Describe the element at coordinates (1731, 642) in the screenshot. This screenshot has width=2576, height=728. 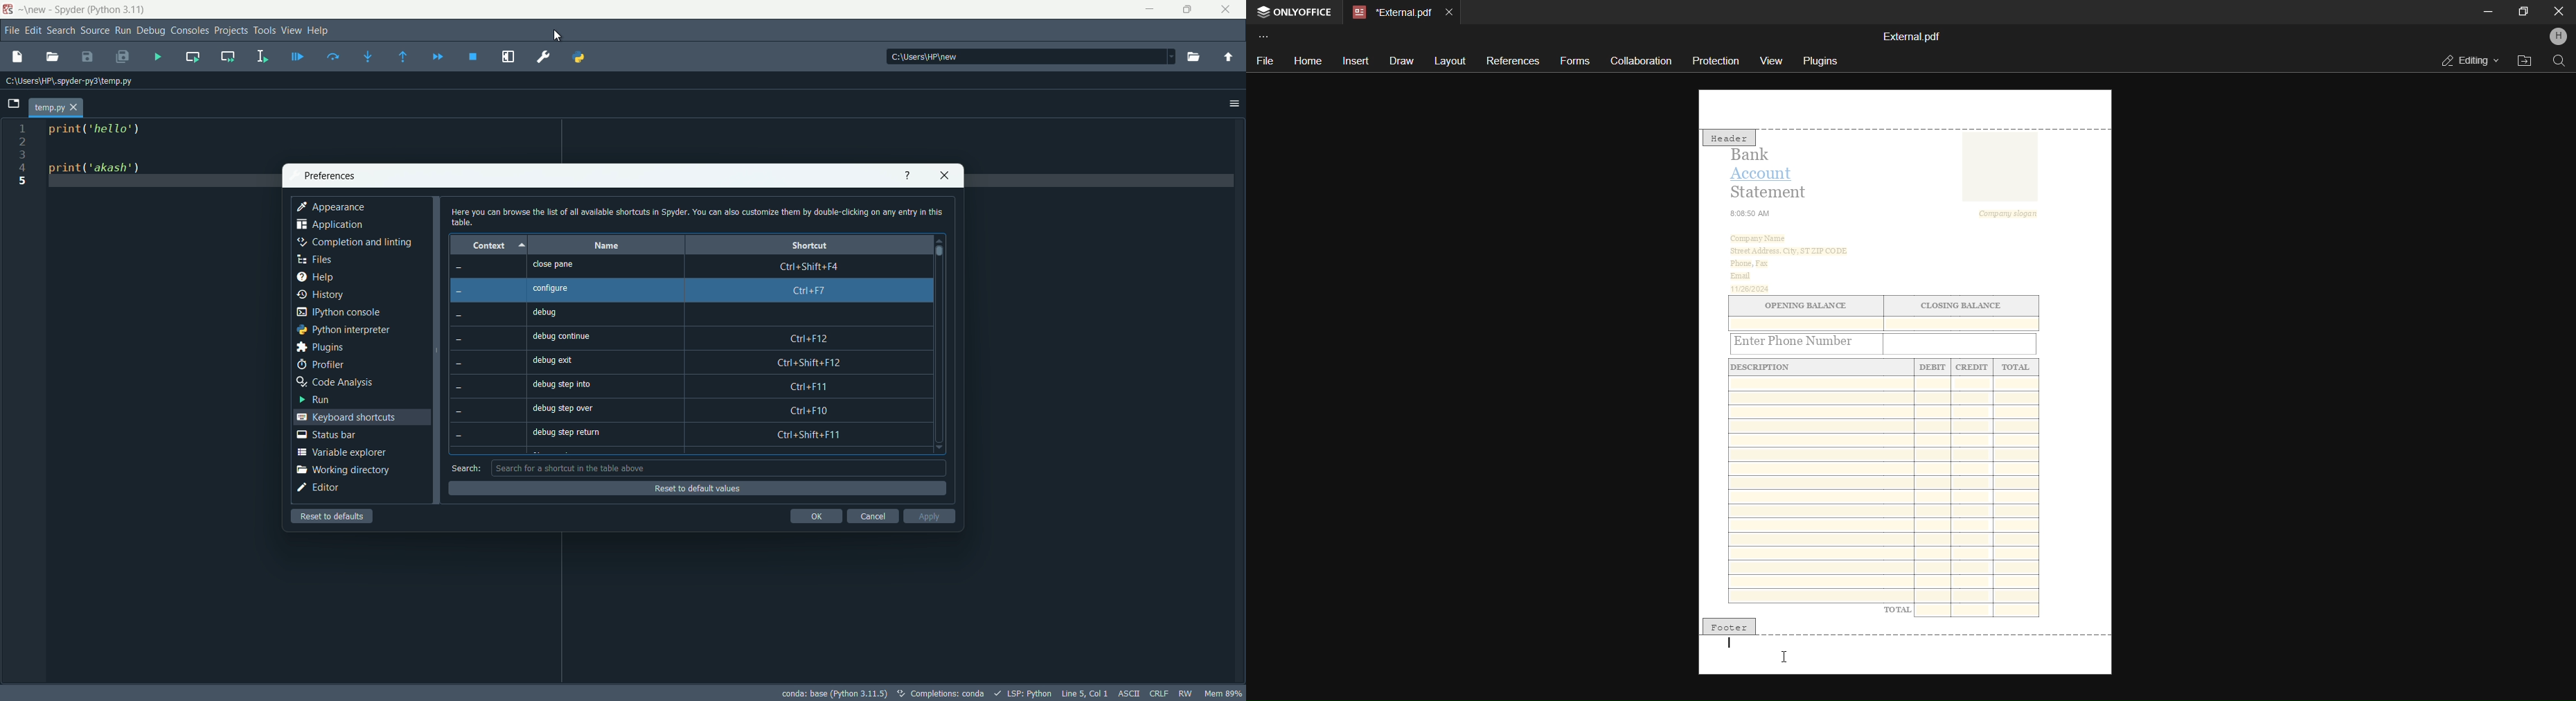
I see `Typing cursor ` at that location.